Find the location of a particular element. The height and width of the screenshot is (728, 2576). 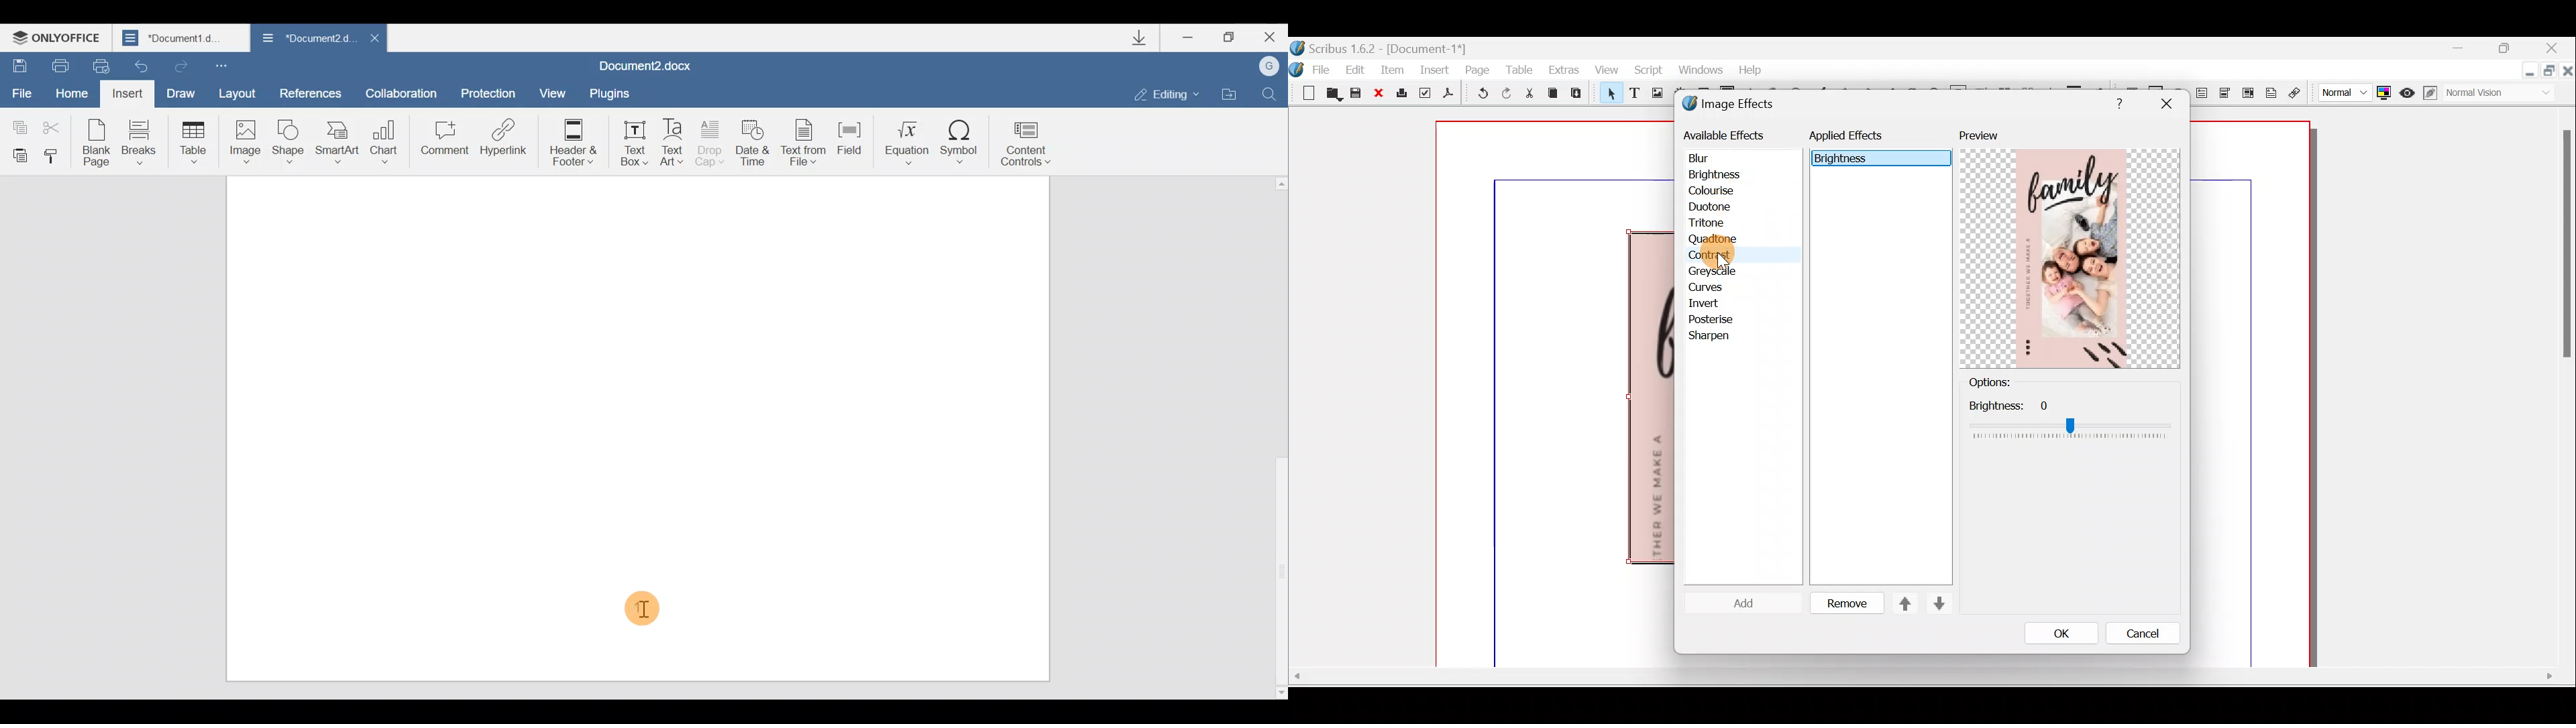

 is located at coordinates (2116, 101).